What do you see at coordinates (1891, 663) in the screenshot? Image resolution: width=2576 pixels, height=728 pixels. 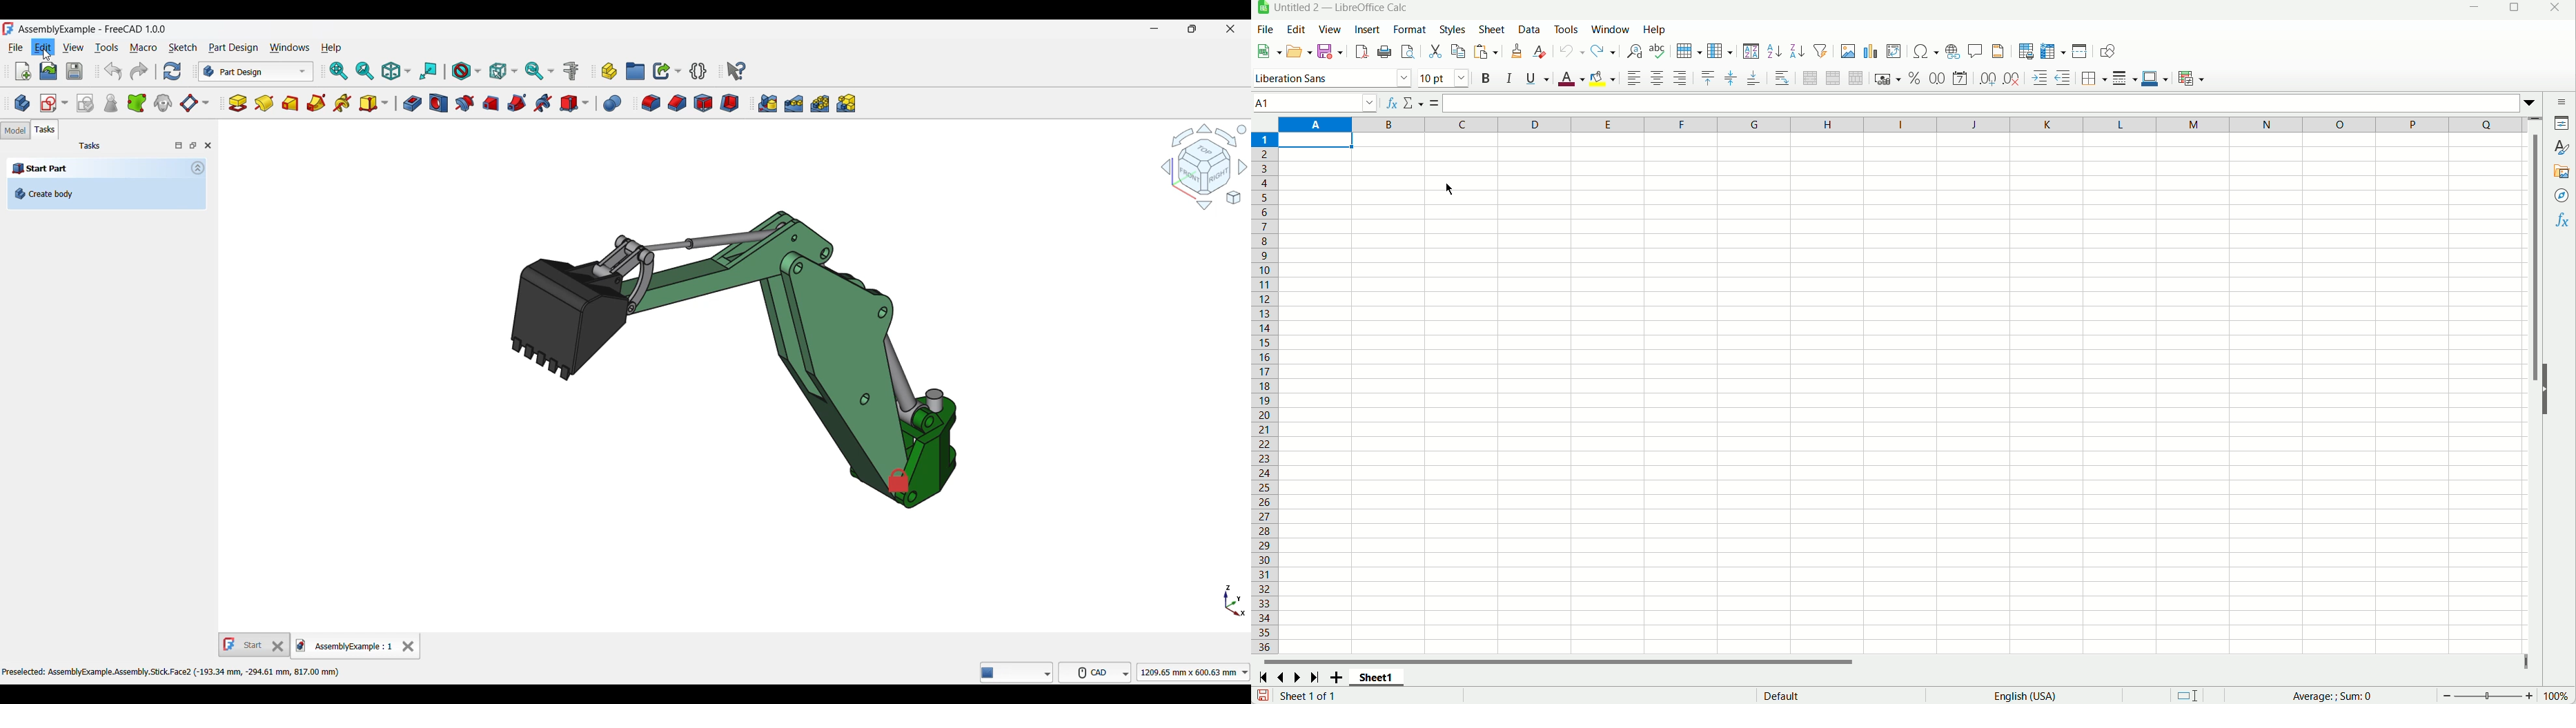 I see `Horizontal scroll bar` at bounding box center [1891, 663].